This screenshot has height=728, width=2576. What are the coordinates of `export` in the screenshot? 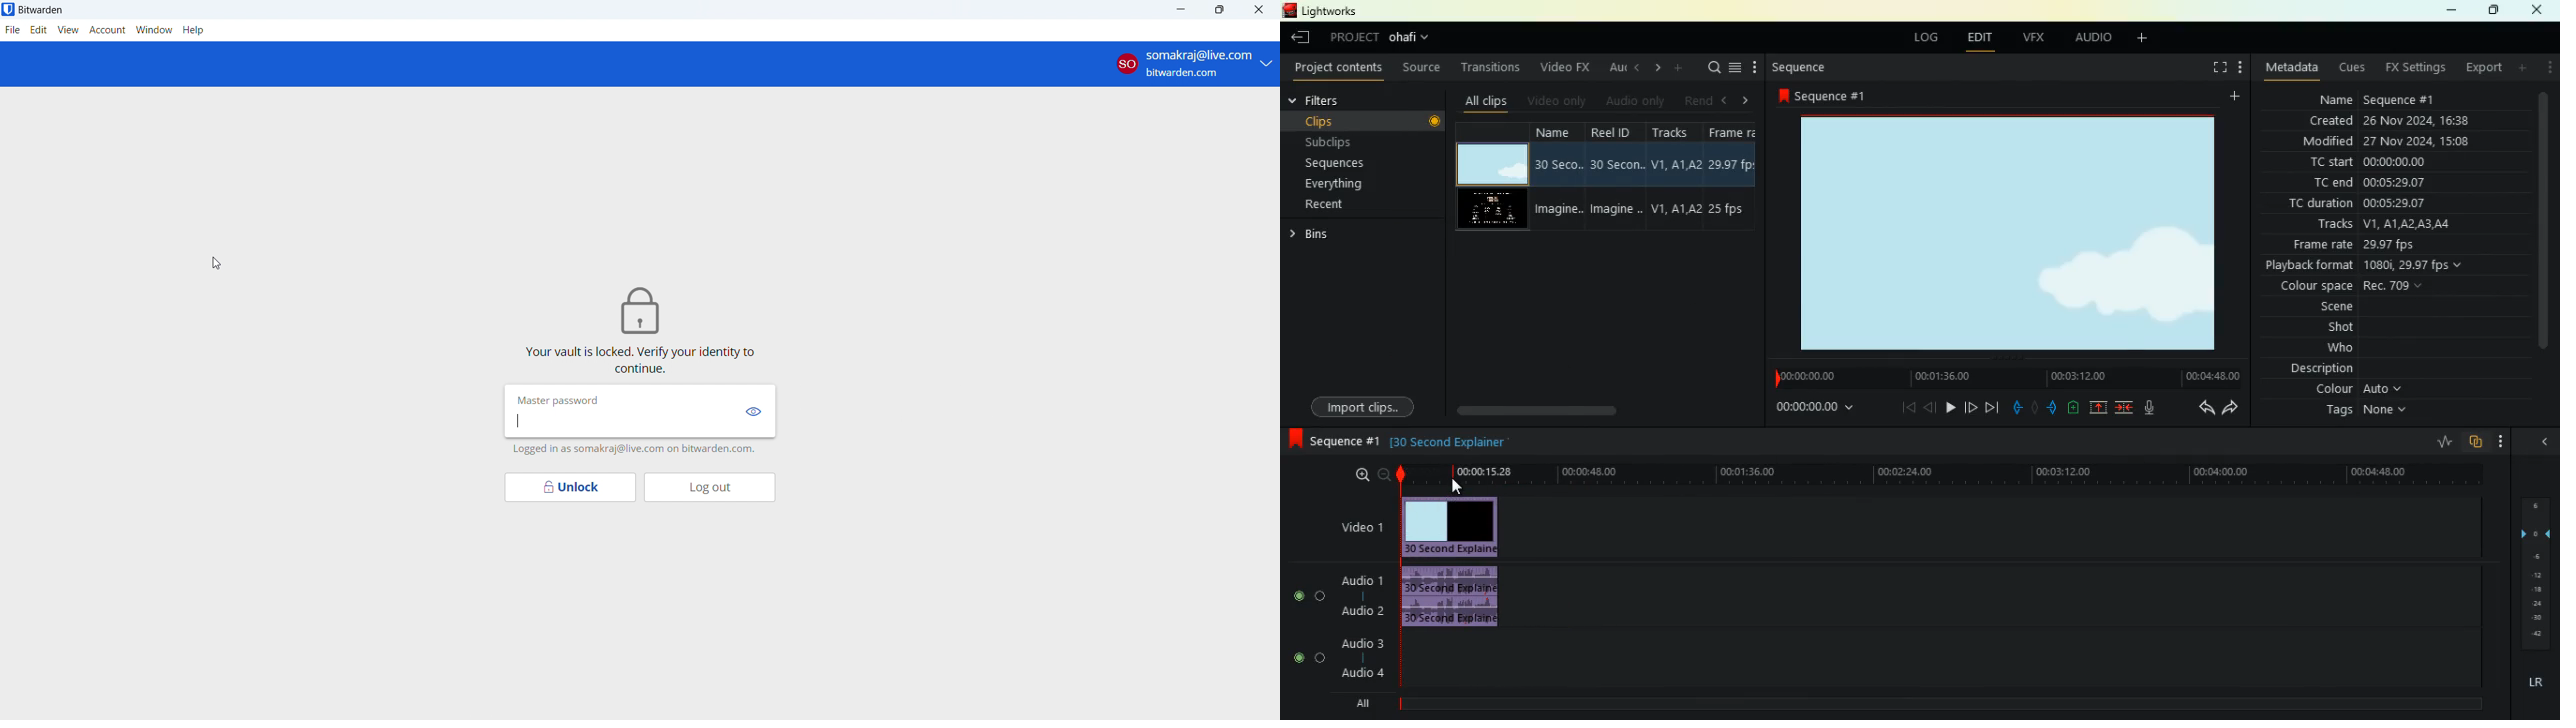 It's located at (2483, 68).